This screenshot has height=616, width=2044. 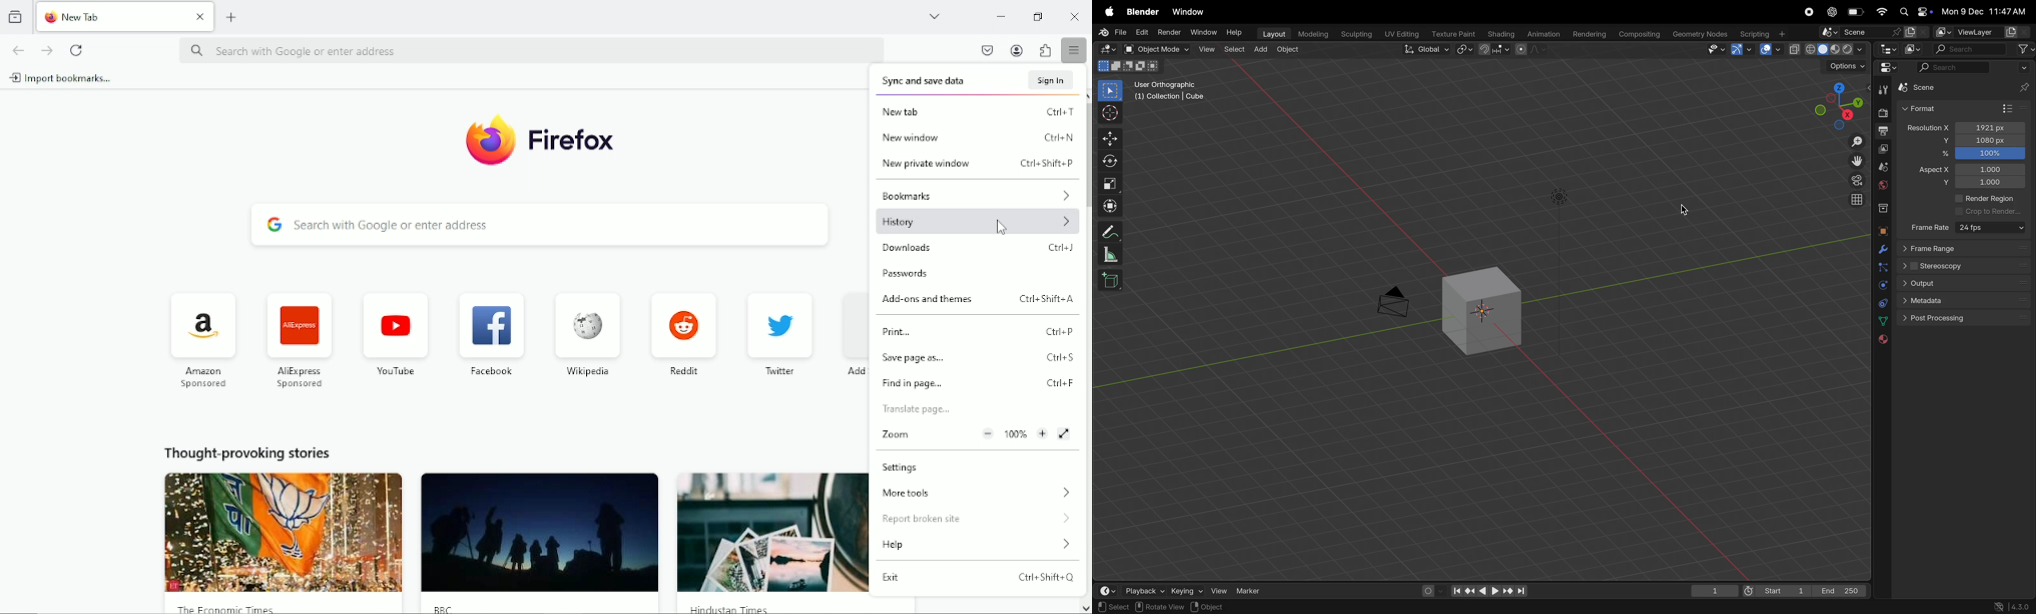 What do you see at coordinates (1251, 606) in the screenshot?
I see `context menu` at bounding box center [1251, 606].